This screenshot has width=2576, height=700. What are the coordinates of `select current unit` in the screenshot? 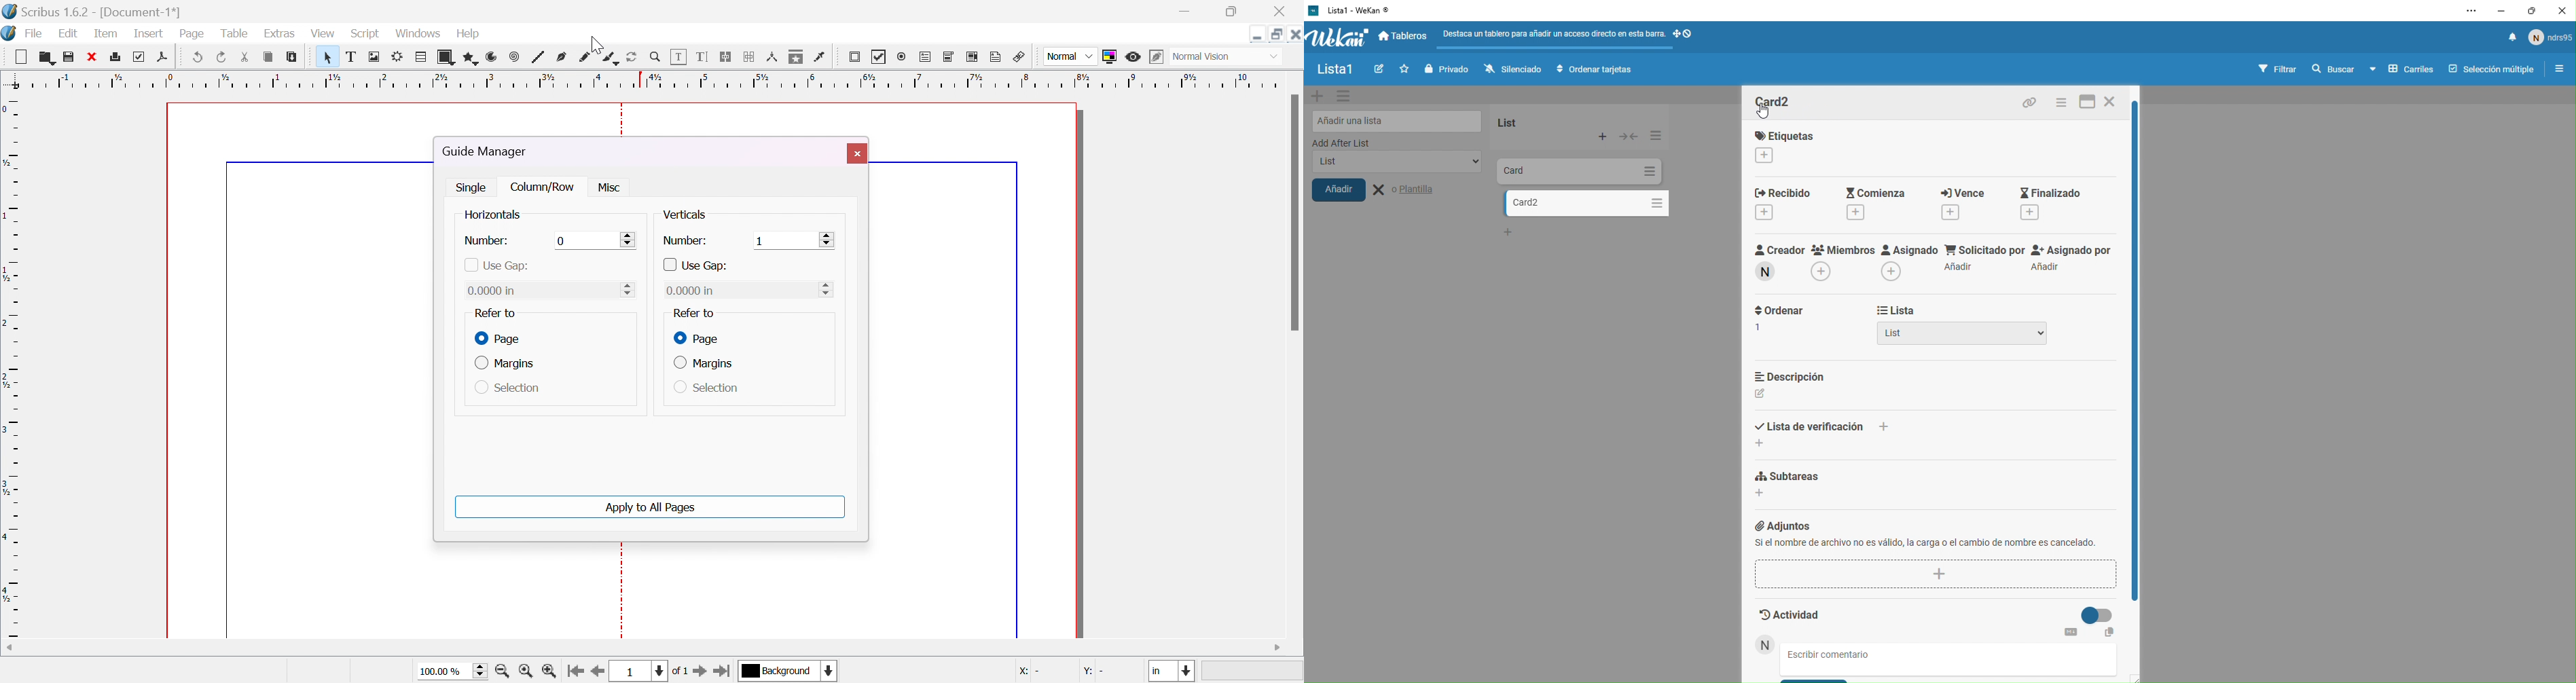 It's located at (1173, 671).